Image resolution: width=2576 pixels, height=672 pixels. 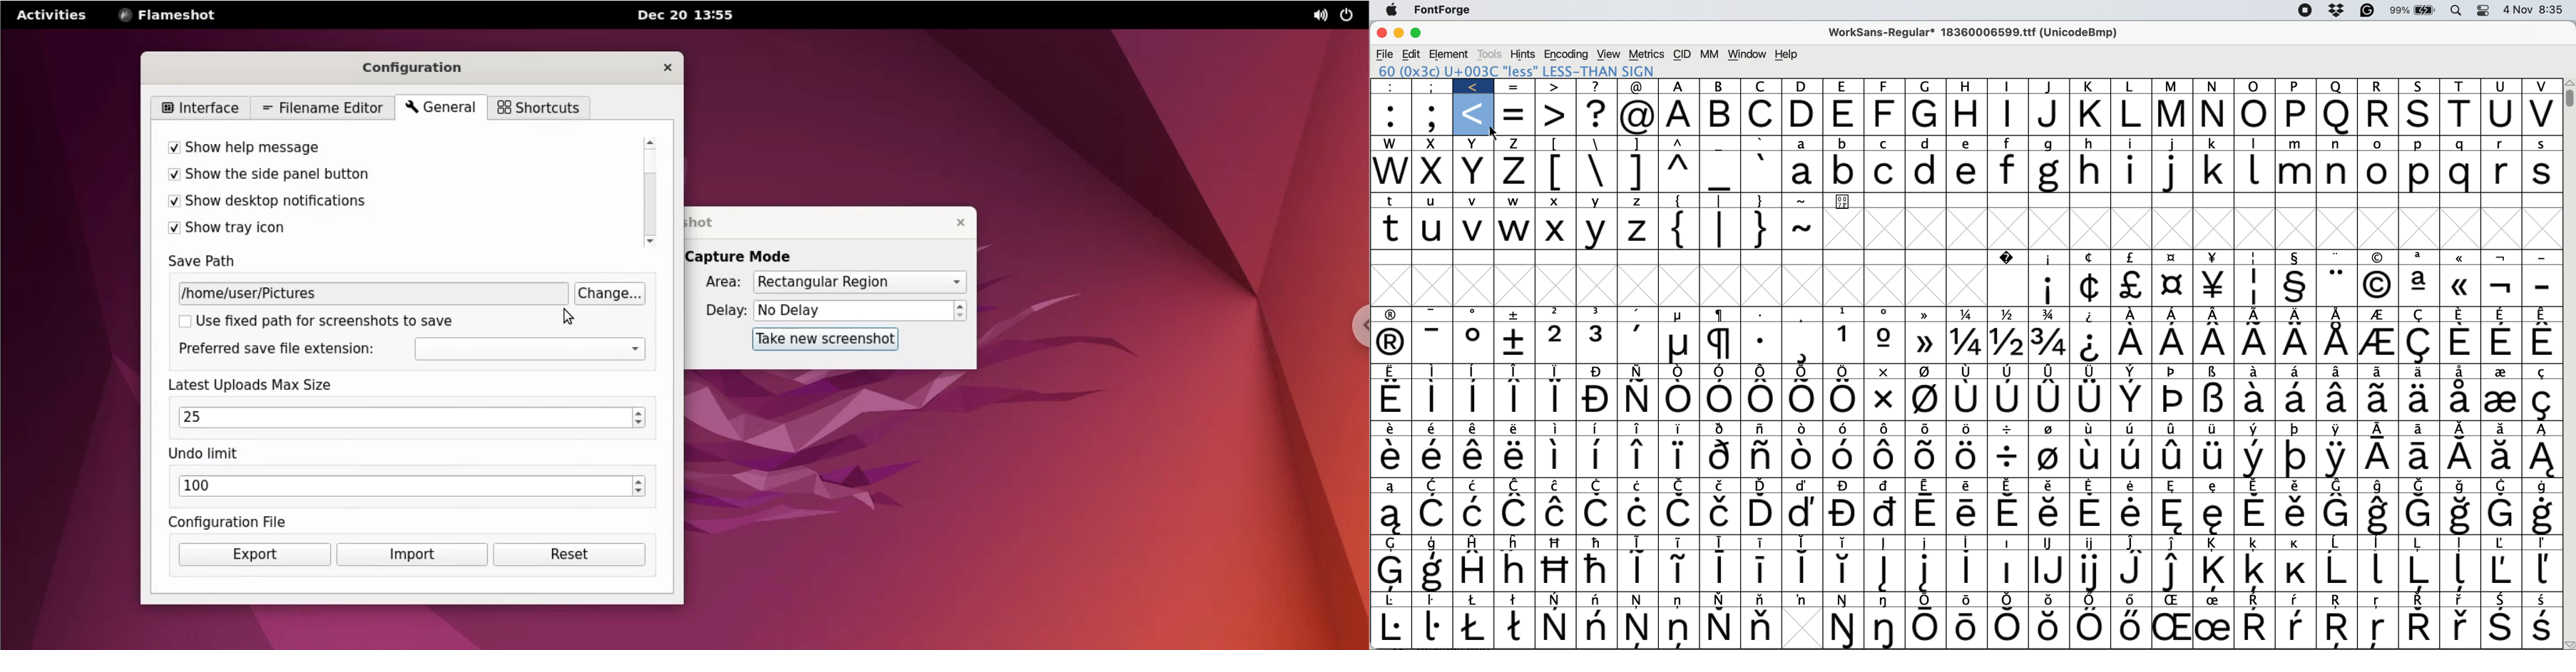 I want to click on Symbol, so click(x=1515, y=429).